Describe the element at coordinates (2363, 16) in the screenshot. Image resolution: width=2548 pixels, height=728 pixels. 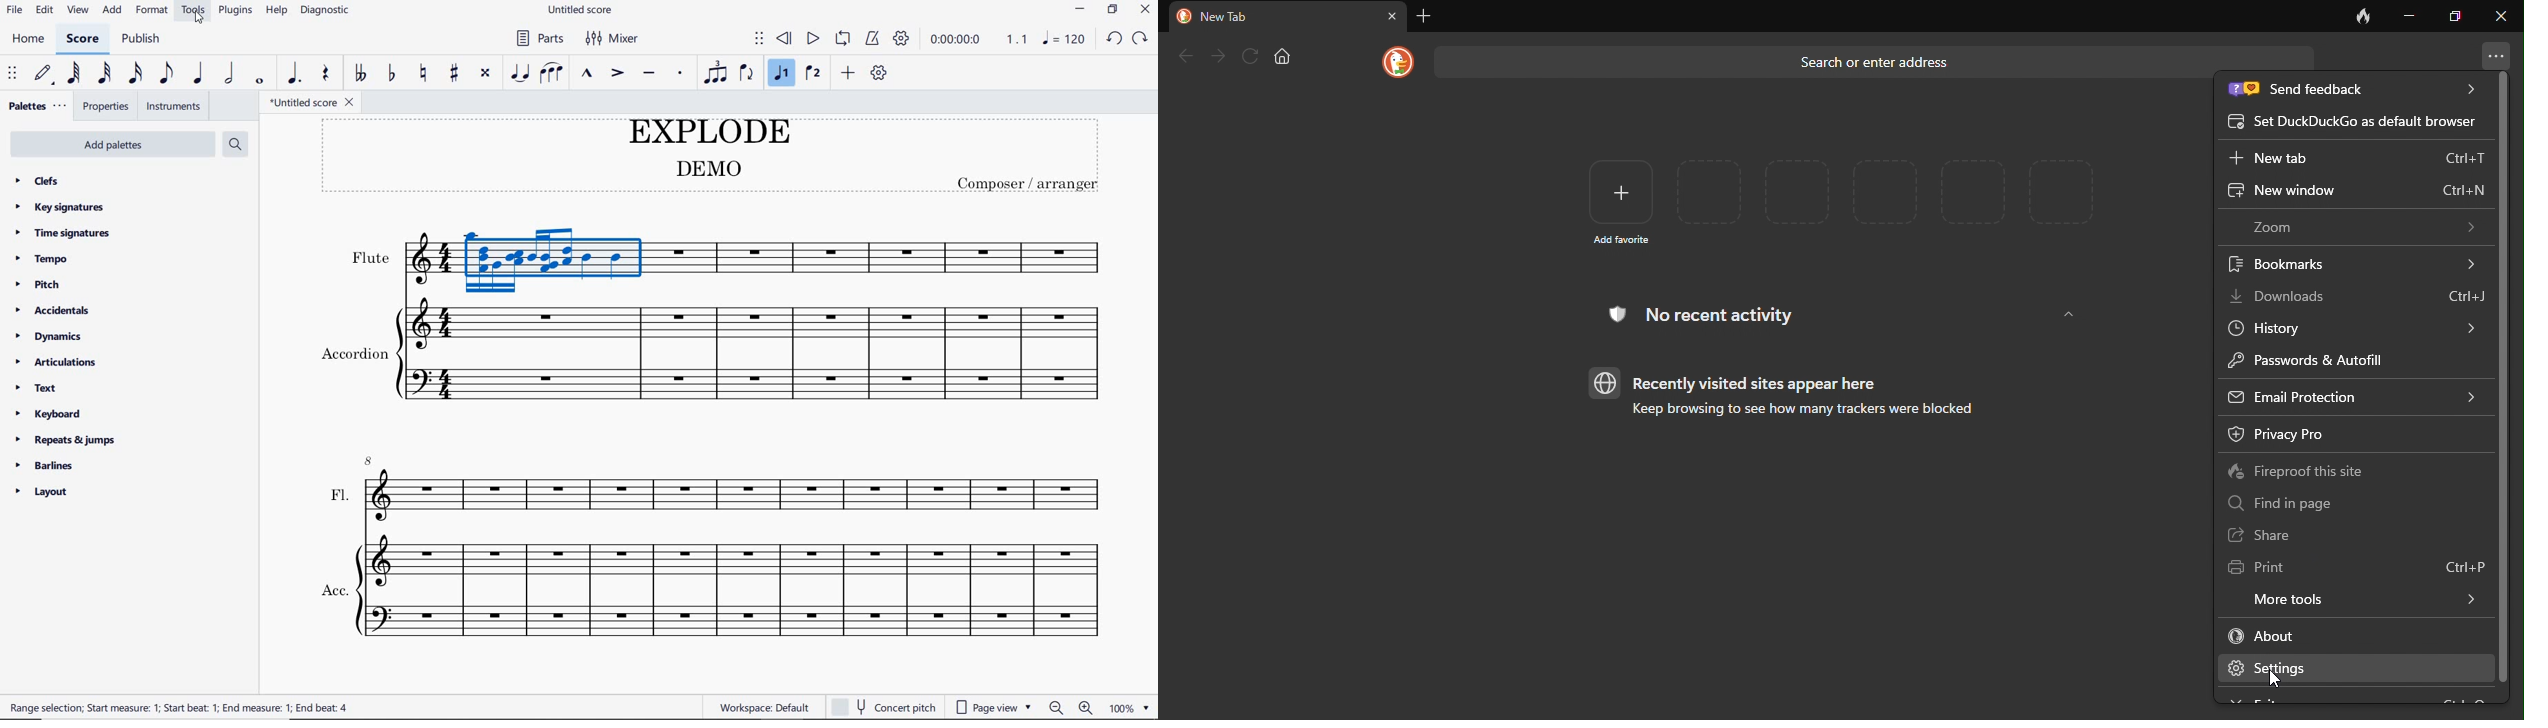
I see `close tab and clear data` at that location.